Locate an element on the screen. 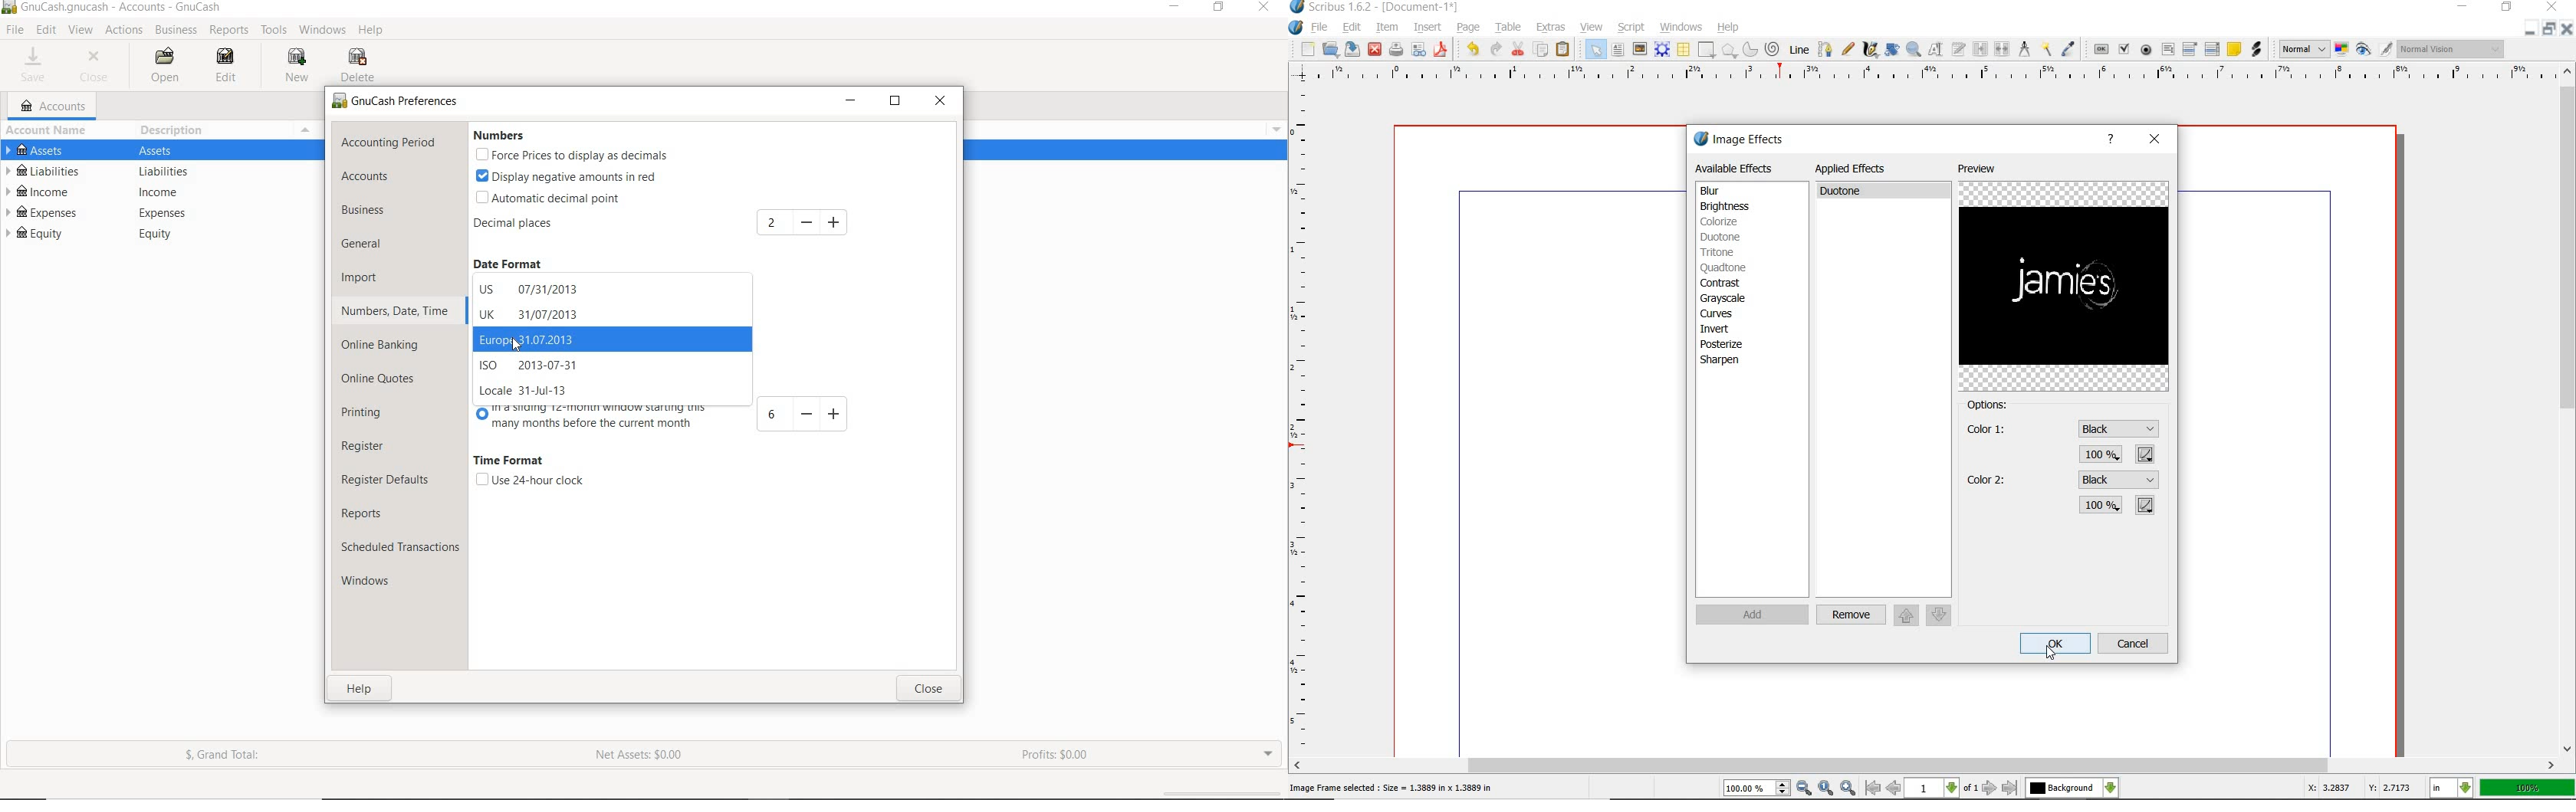 This screenshot has height=812, width=2576. pdf list box is located at coordinates (2213, 50).